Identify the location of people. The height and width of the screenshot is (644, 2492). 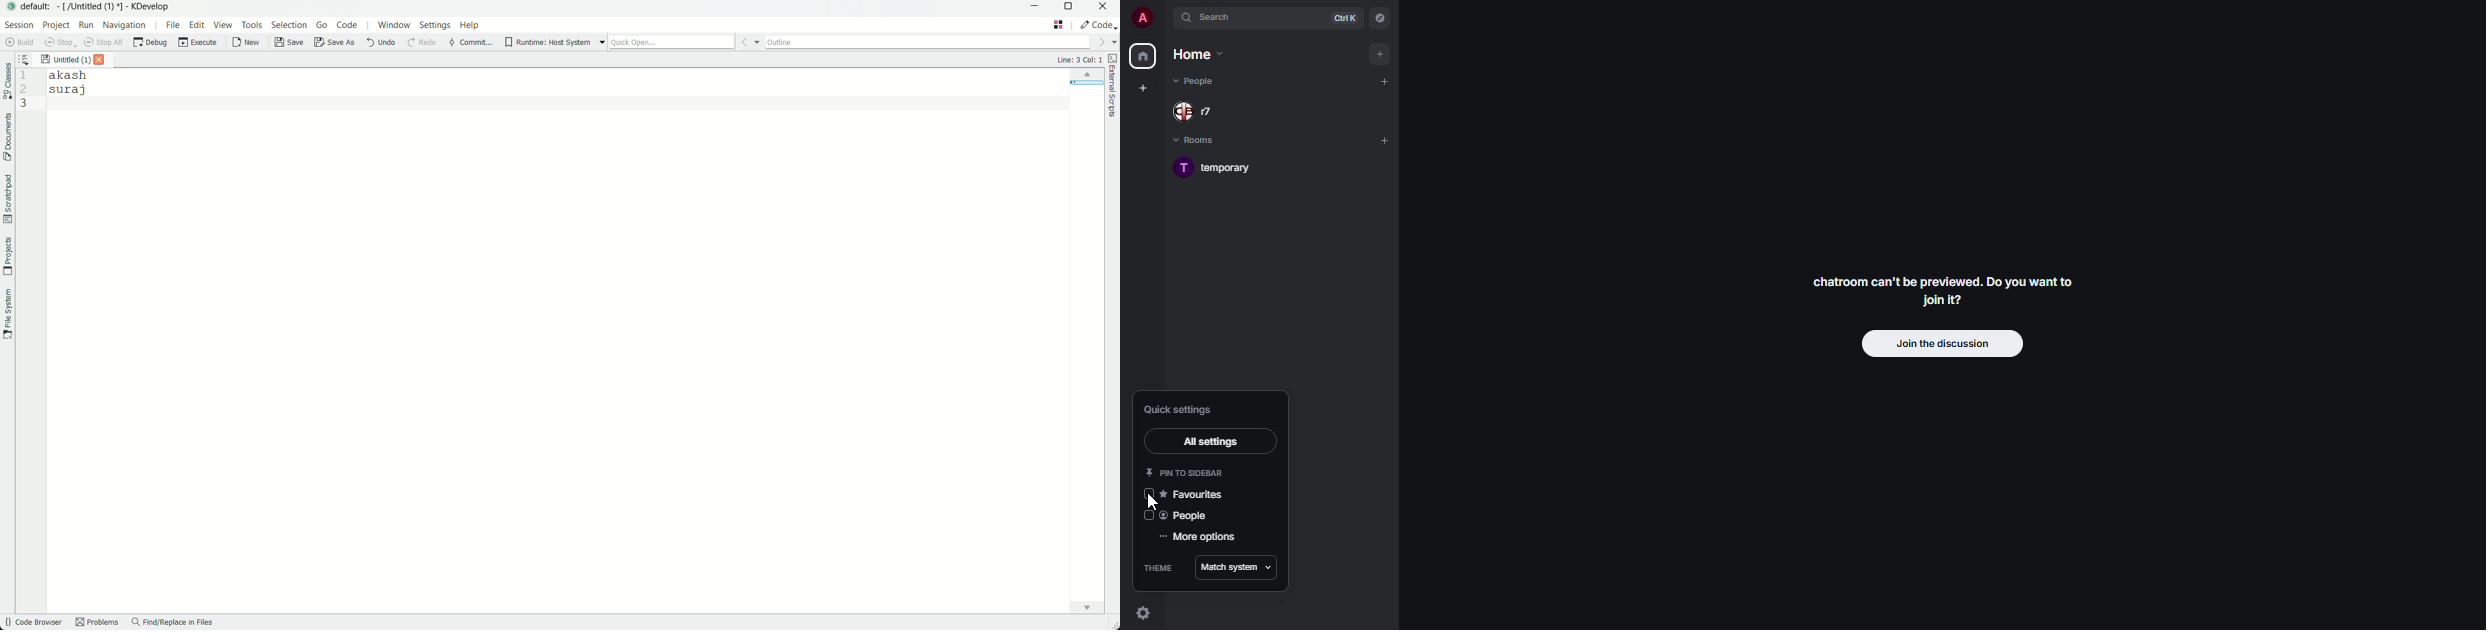
(1202, 111).